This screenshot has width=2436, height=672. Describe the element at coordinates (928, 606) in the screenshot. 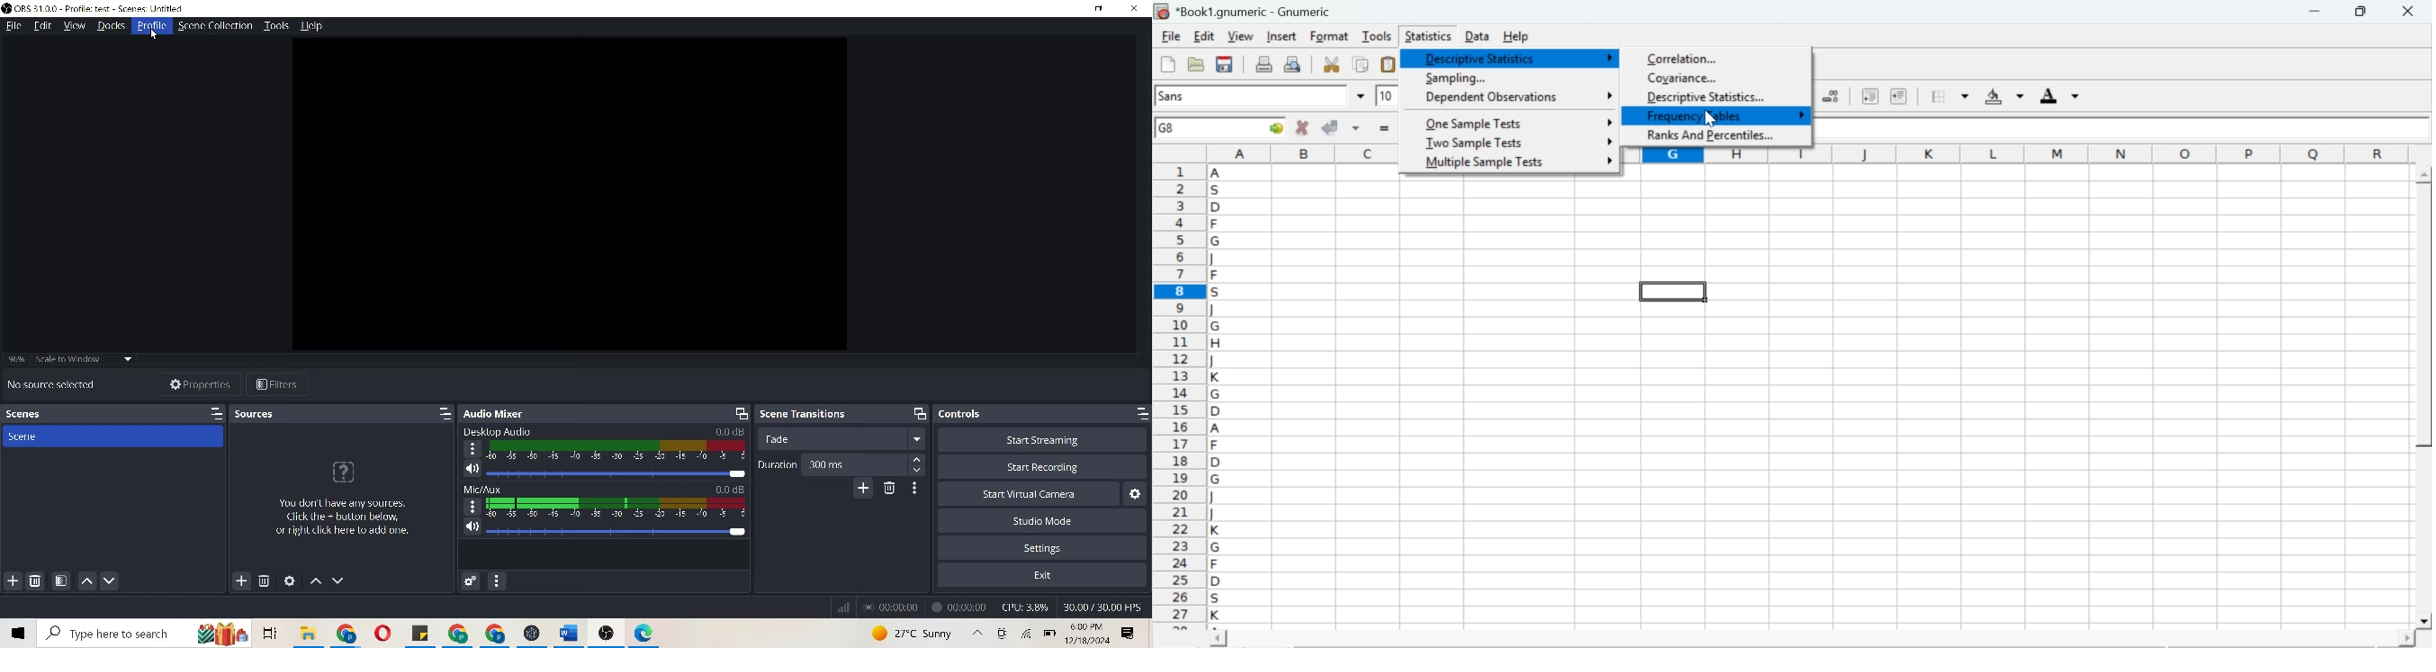

I see `recordings time` at that location.